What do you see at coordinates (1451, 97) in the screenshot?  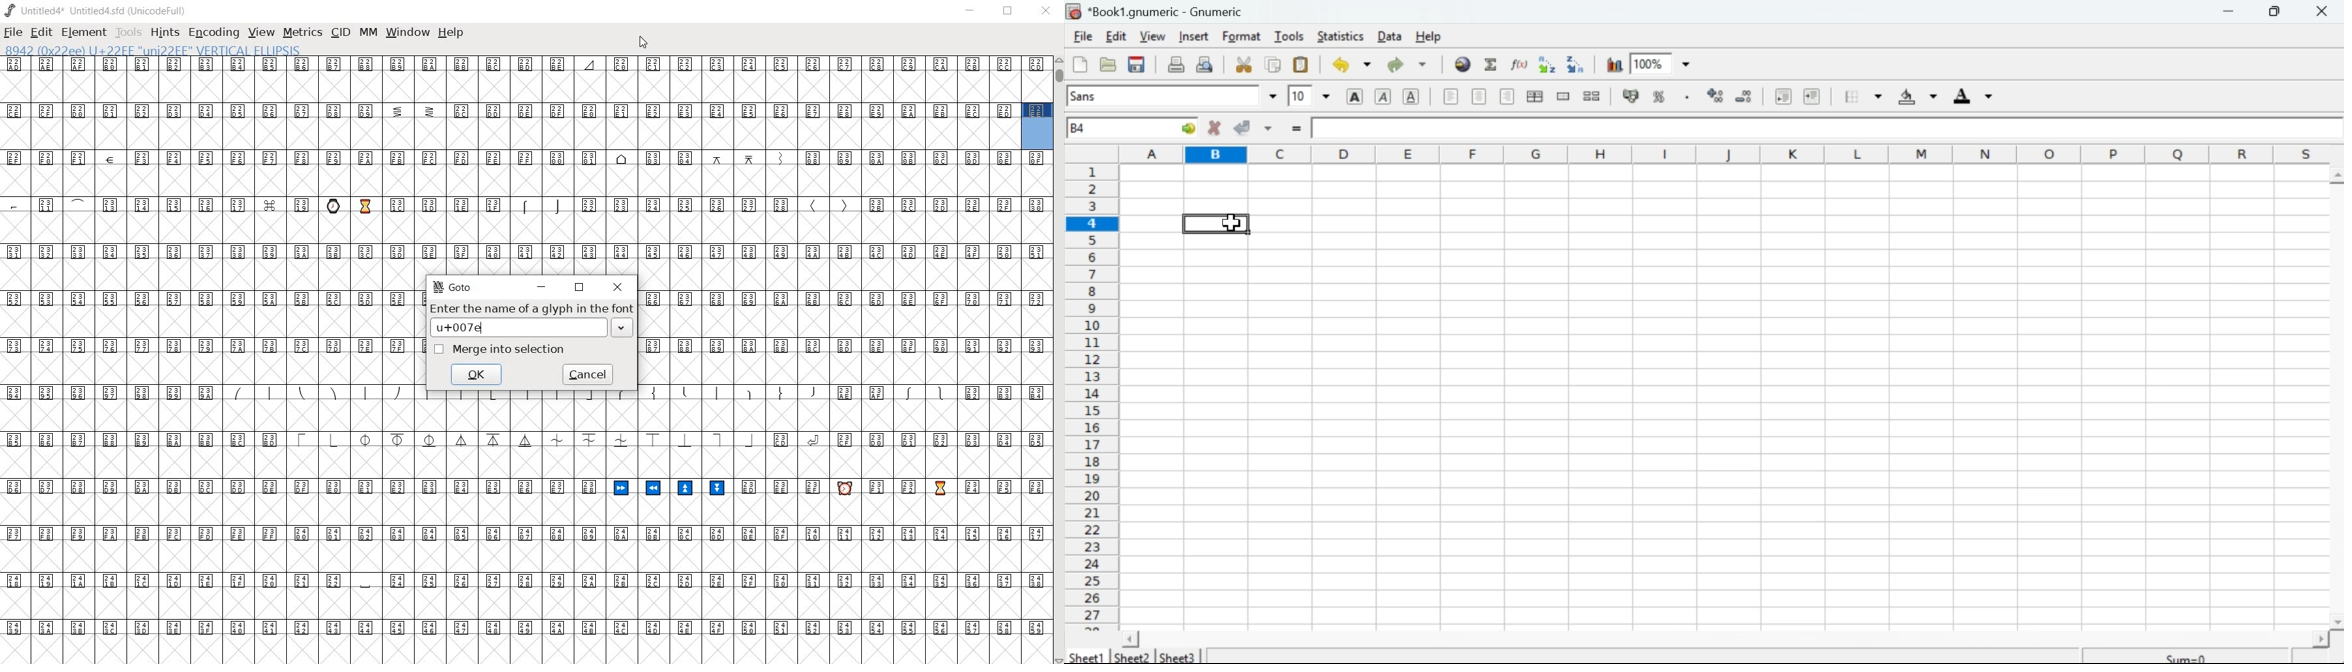 I see `Align left` at bounding box center [1451, 97].